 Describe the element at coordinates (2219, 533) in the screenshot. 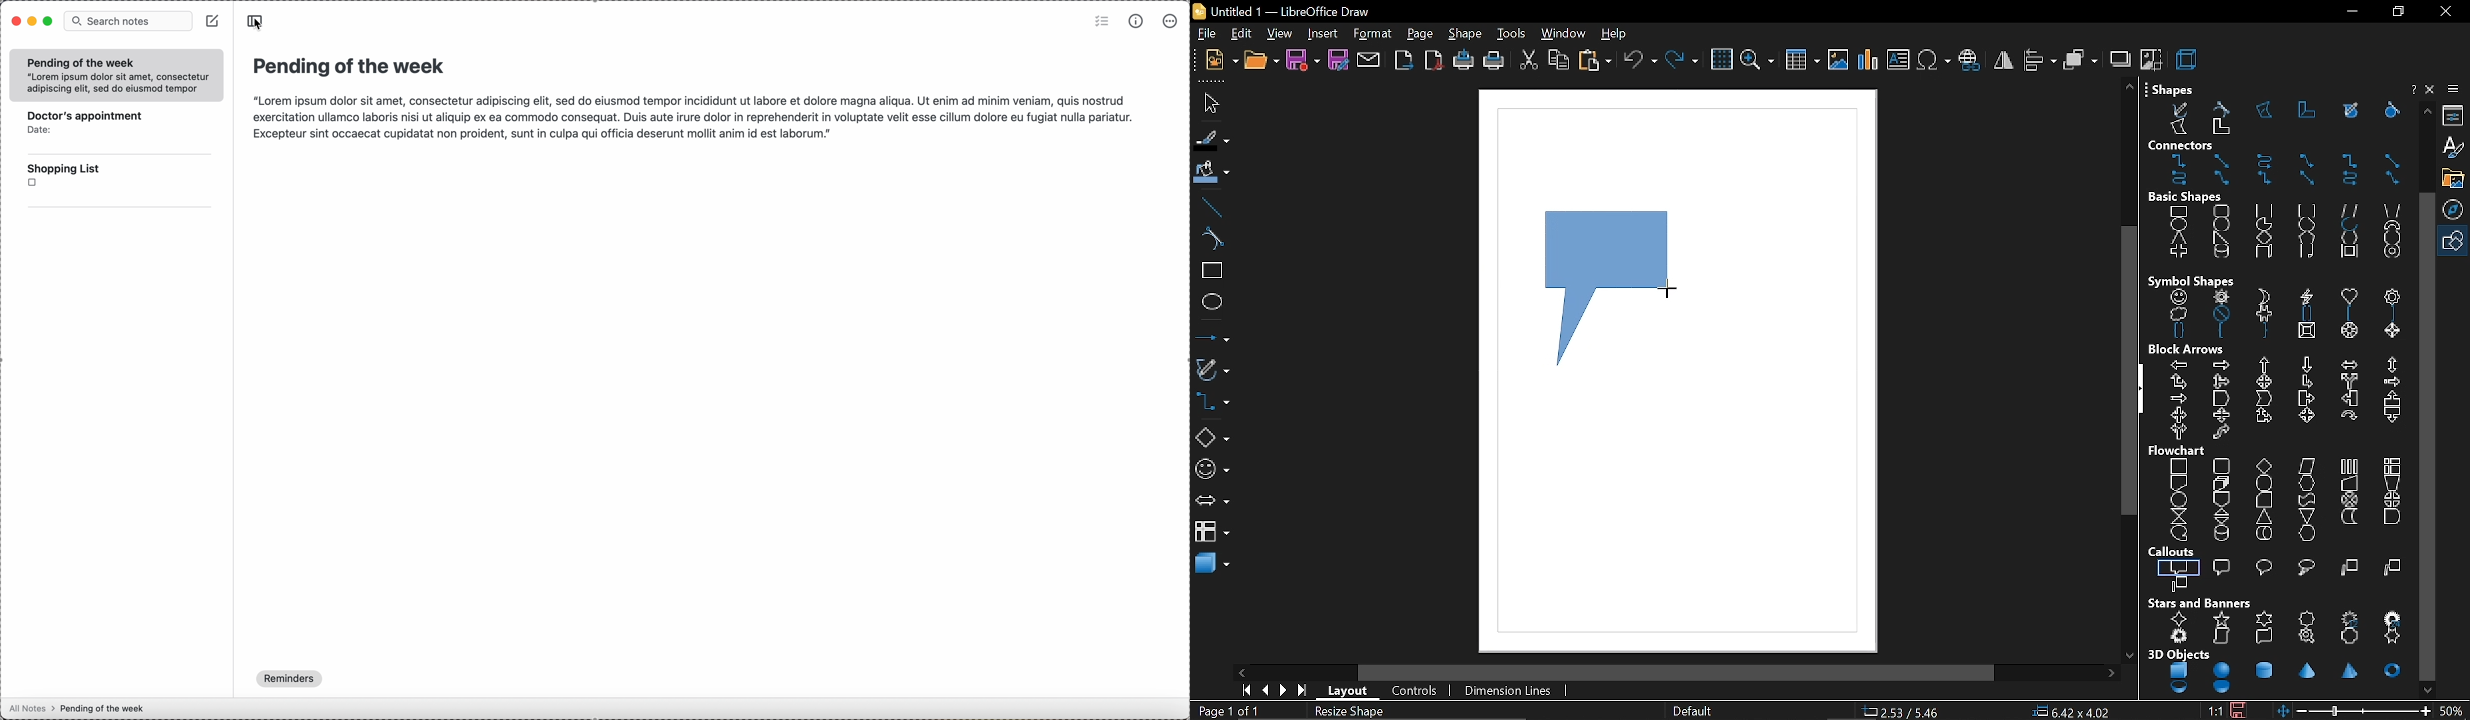

I see `magnetic disc` at that location.